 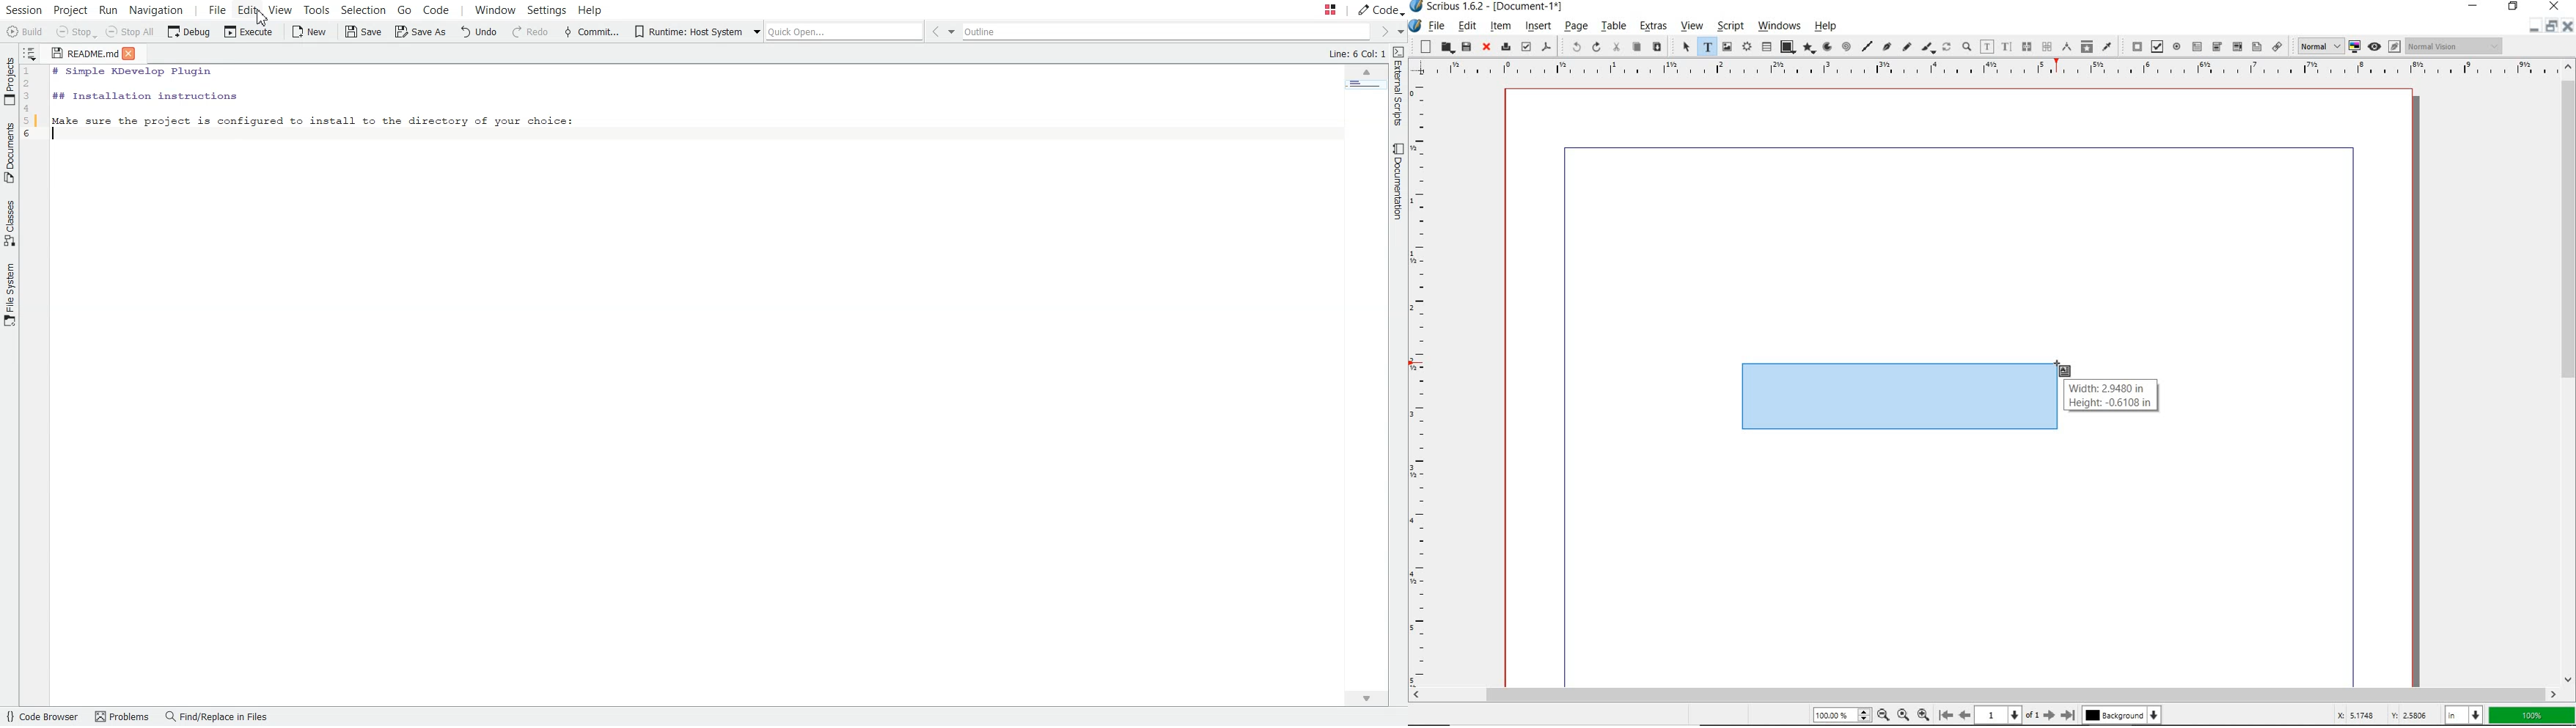 What do you see at coordinates (1427, 383) in the screenshot?
I see `Horizontal page margin` at bounding box center [1427, 383].